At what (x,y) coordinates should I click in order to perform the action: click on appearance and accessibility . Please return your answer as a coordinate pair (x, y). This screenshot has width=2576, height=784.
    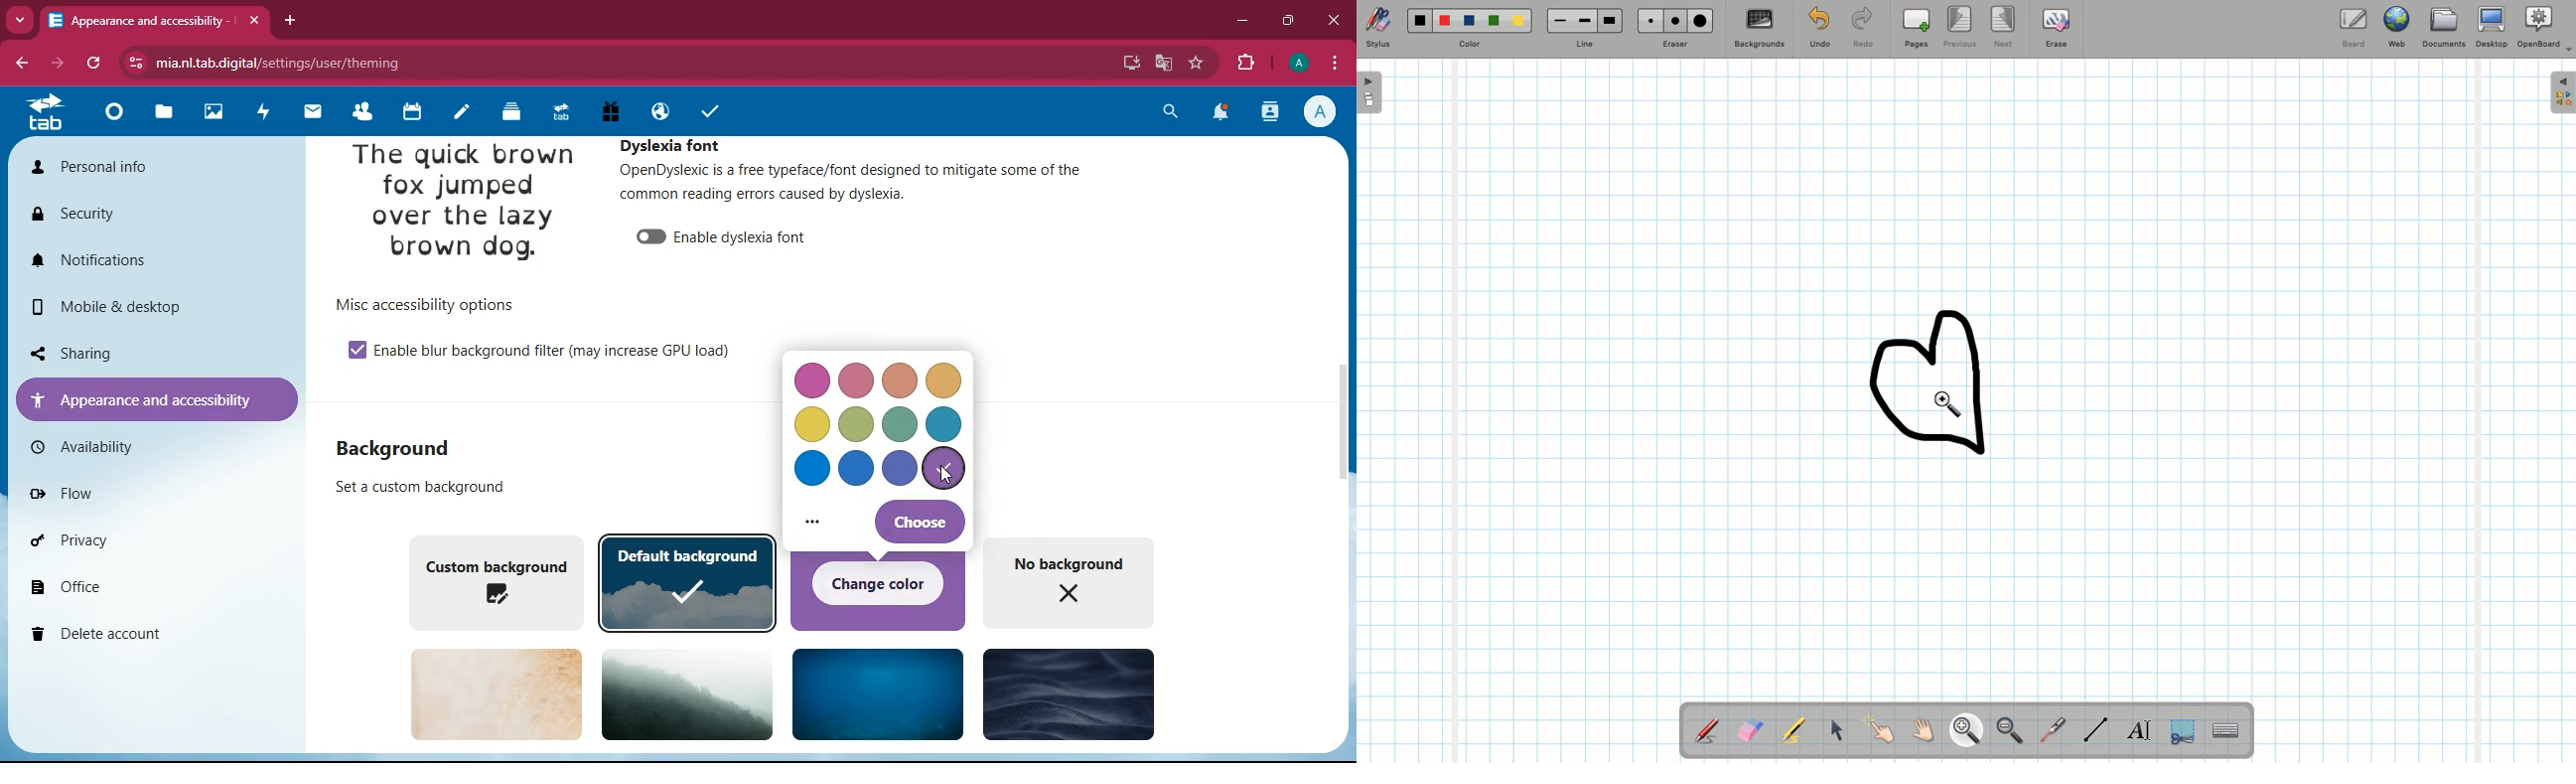
    Looking at the image, I should click on (158, 21).